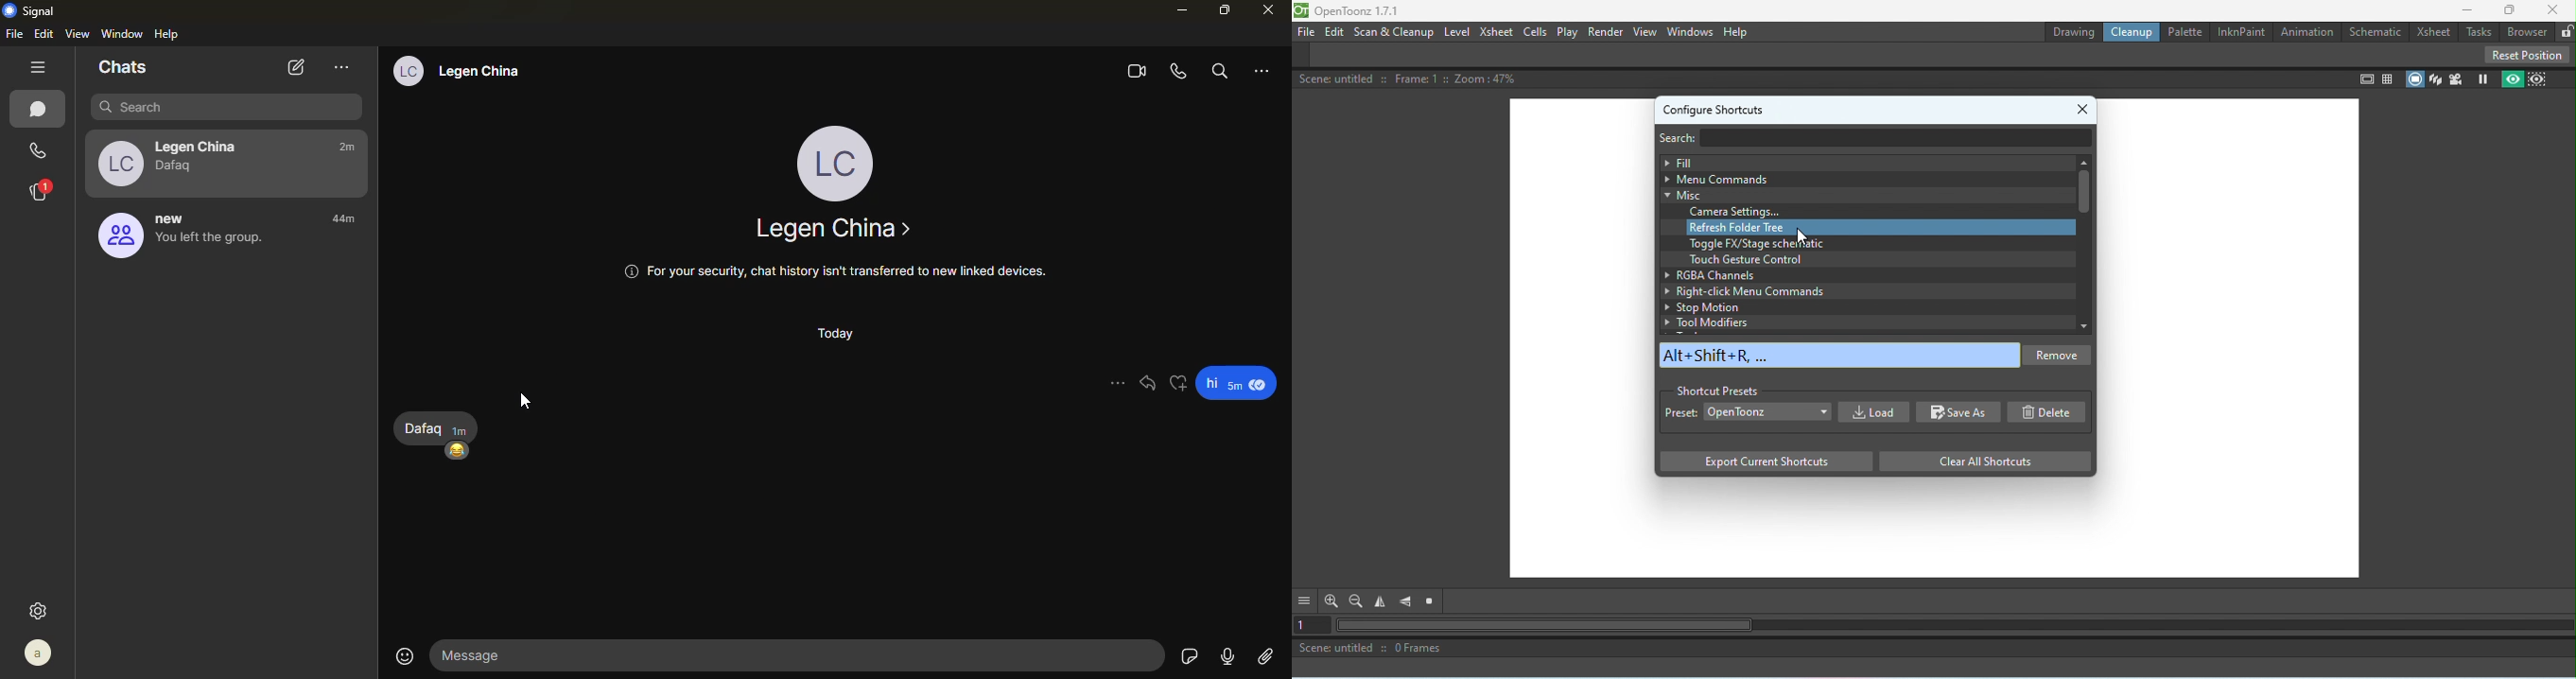 The width and height of the screenshot is (2576, 700). What do you see at coordinates (123, 67) in the screenshot?
I see `chats` at bounding box center [123, 67].